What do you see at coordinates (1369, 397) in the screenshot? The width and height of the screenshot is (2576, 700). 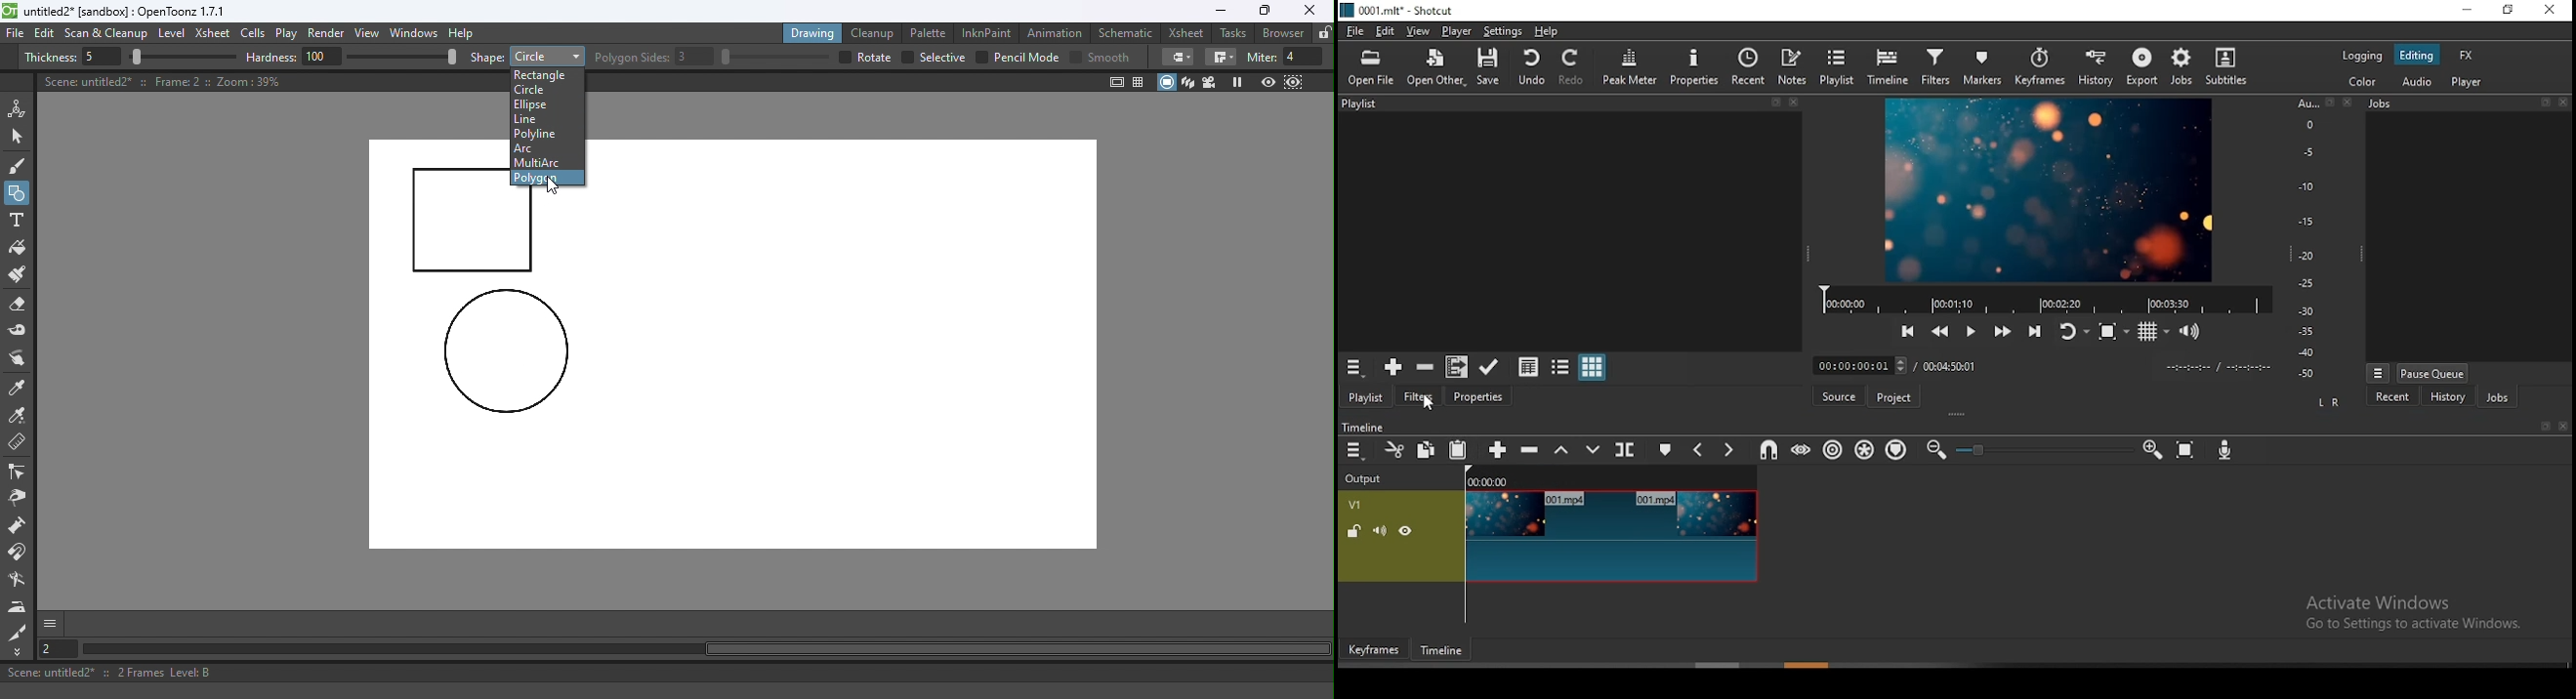 I see `playlist` at bounding box center [1369, 397].